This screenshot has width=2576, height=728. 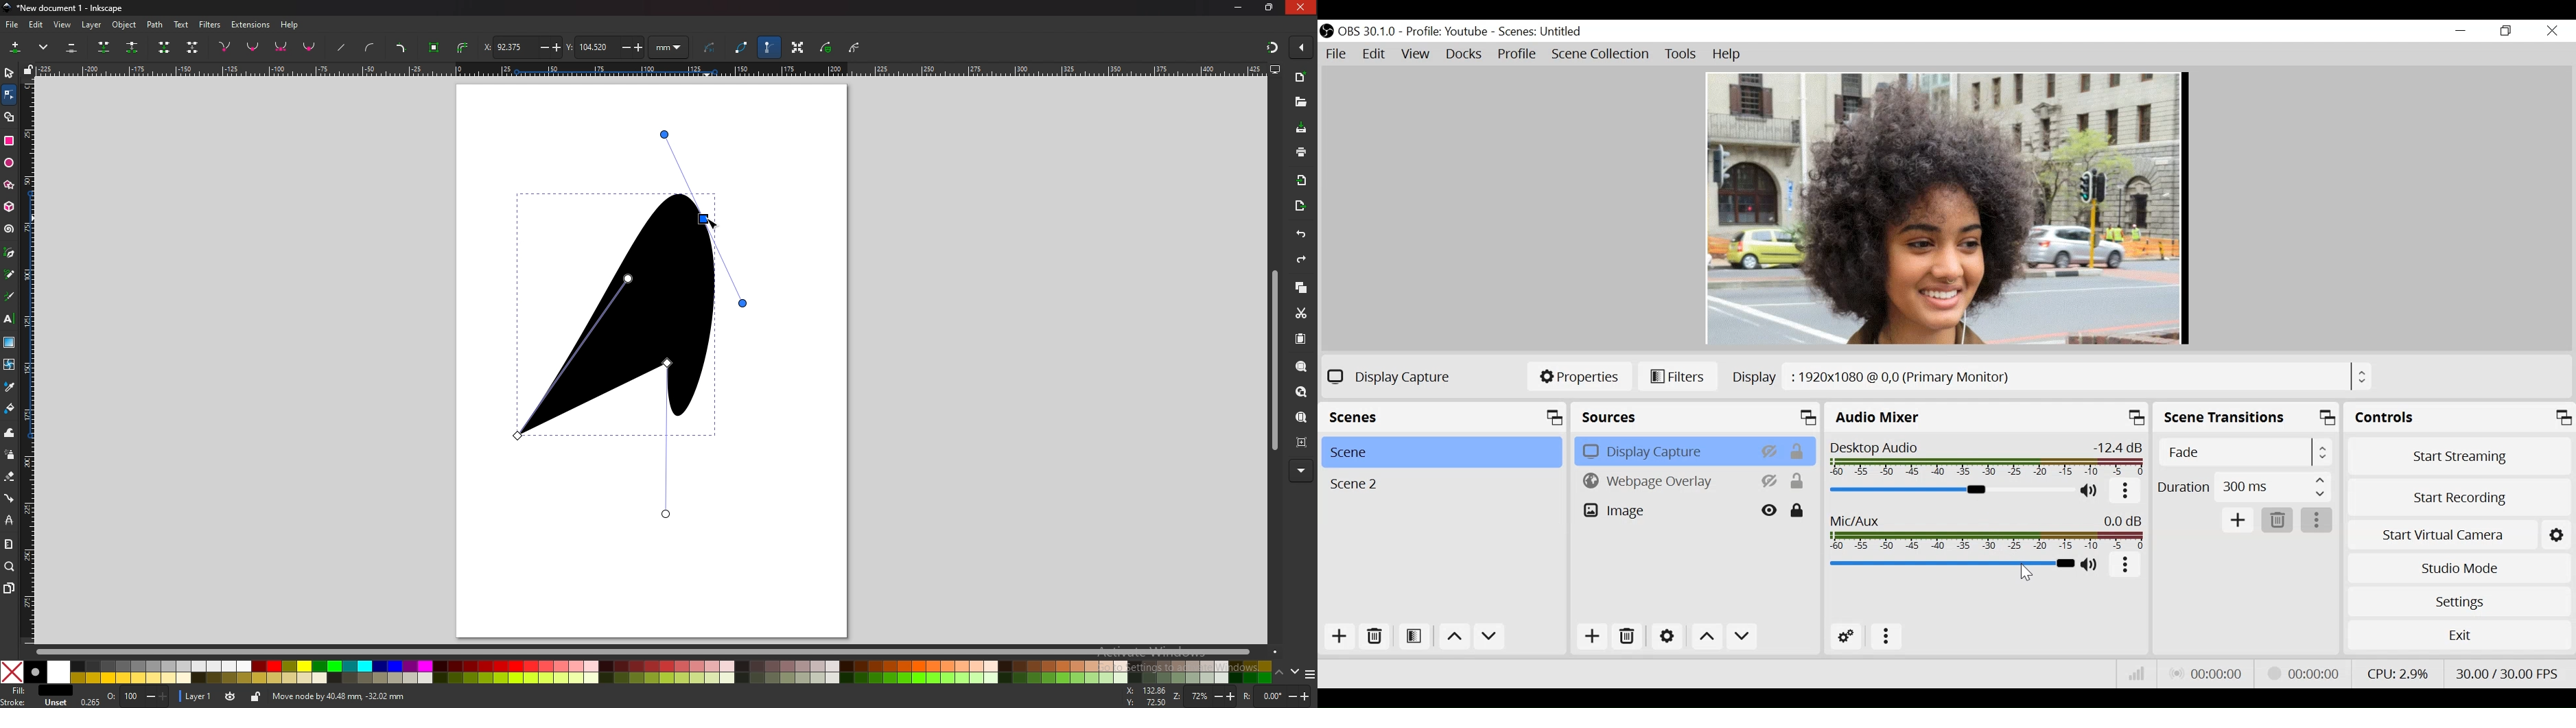 I want to click on (un)mute, so click(x=2093, y=564).